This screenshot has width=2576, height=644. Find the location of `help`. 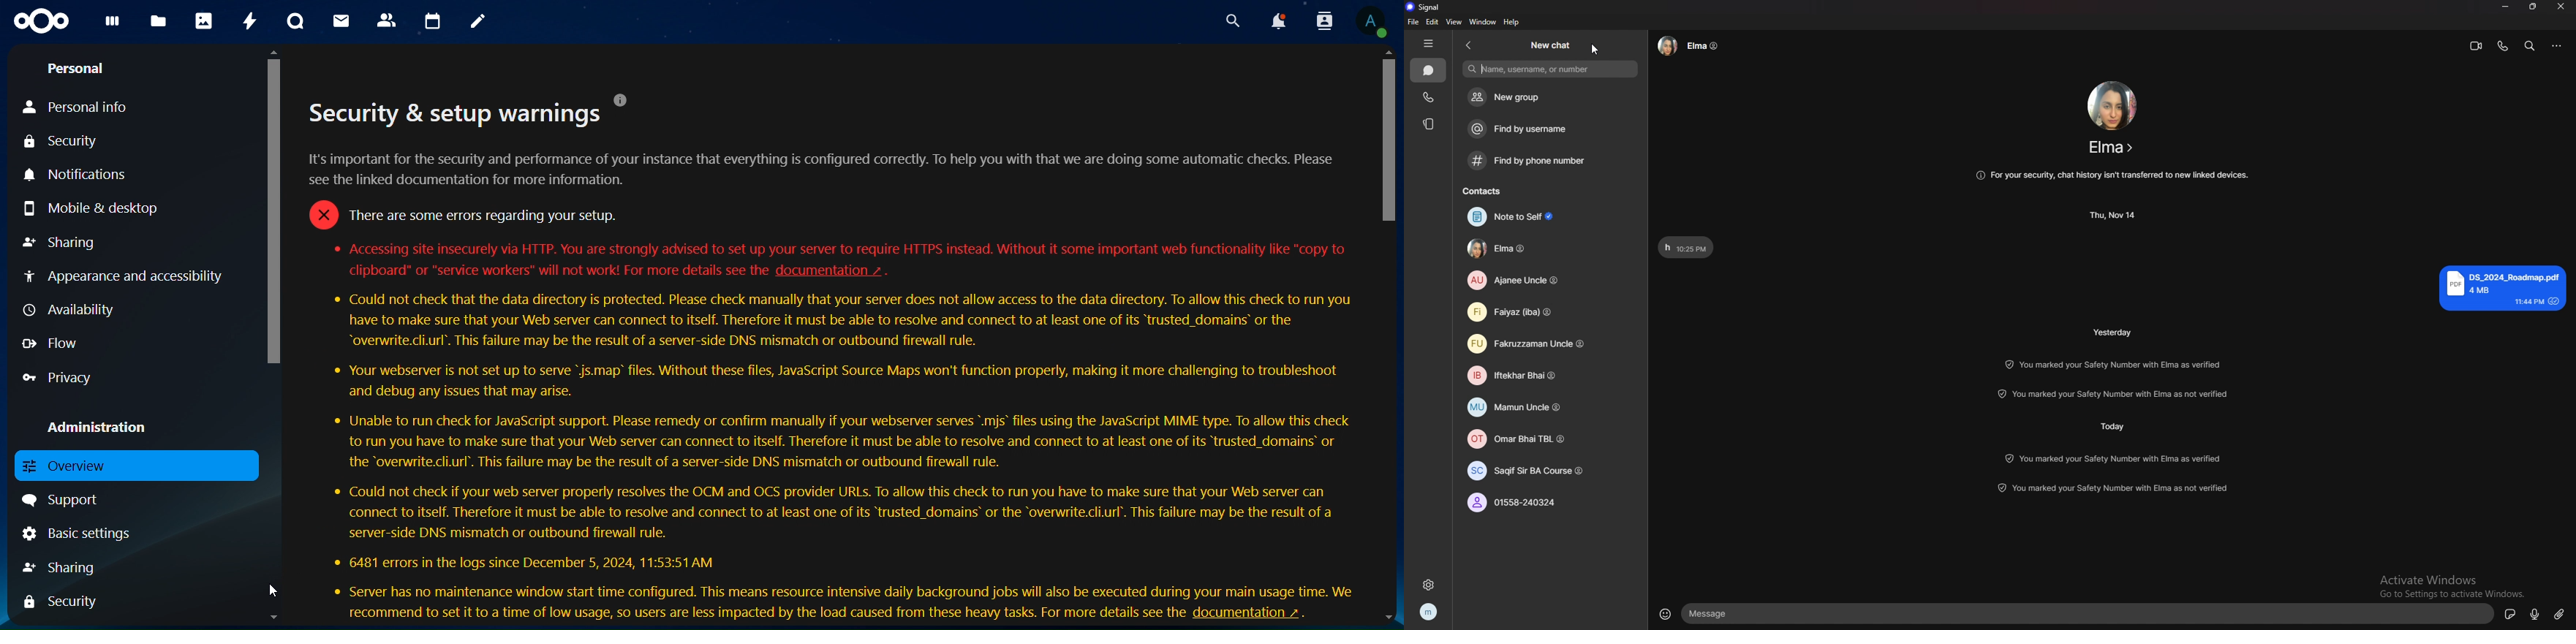

help is located at coordinates (625, 98).